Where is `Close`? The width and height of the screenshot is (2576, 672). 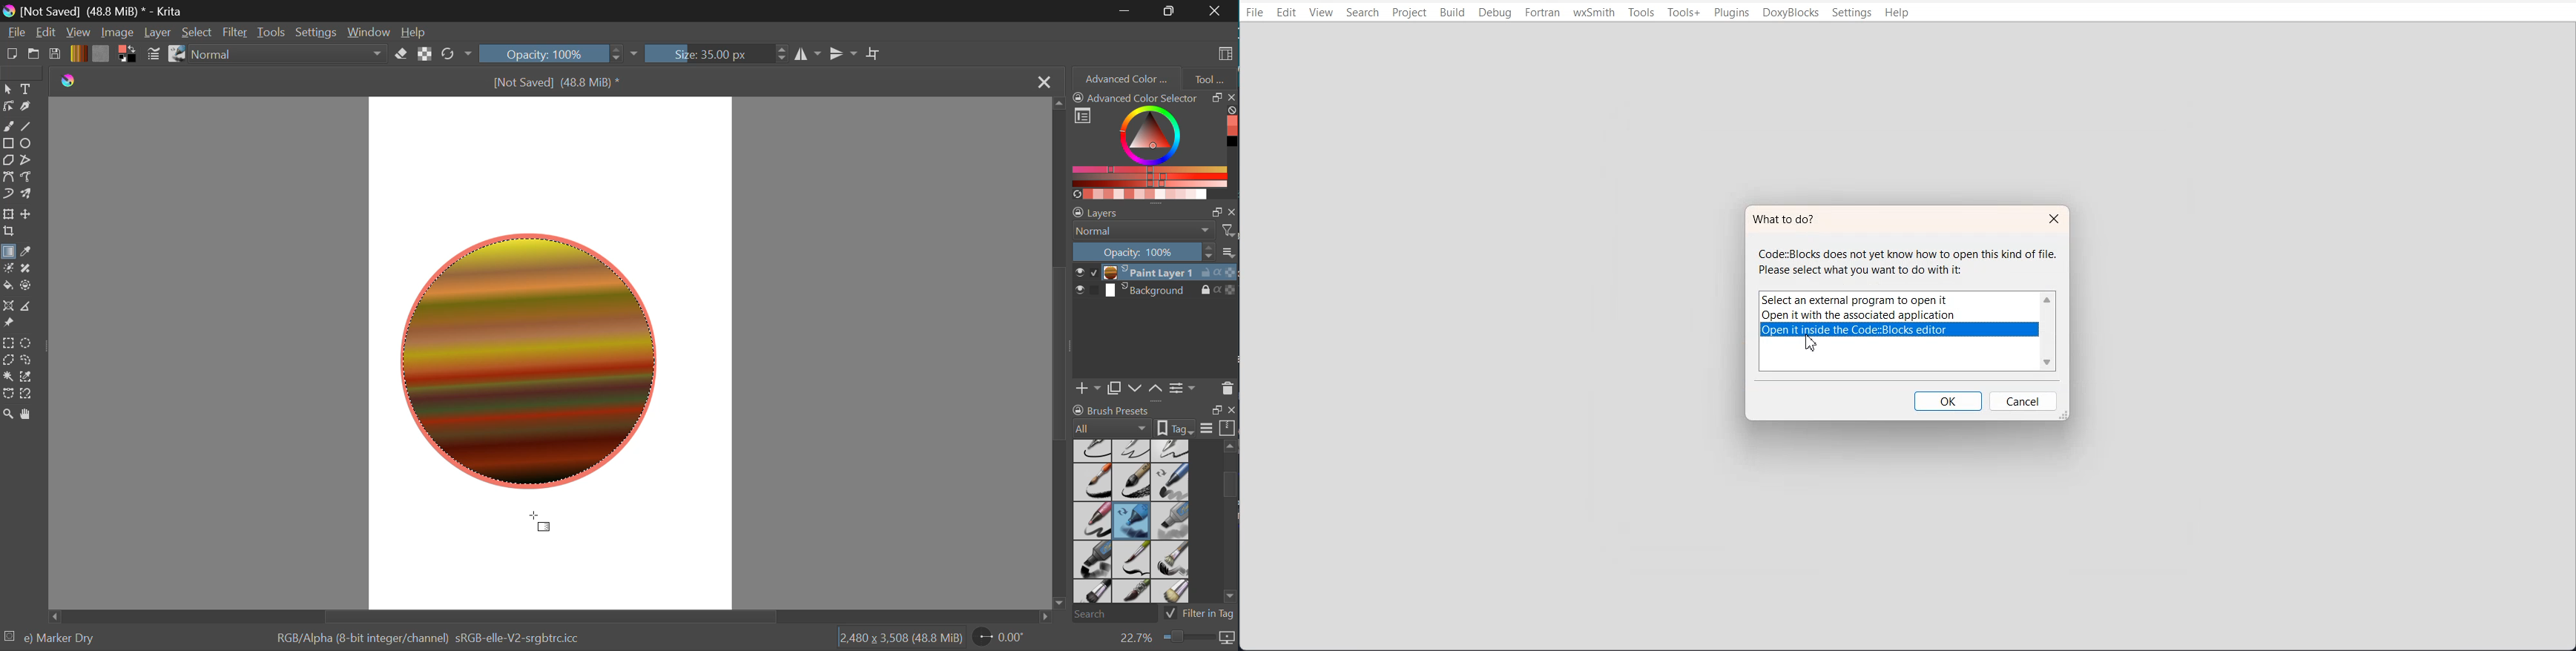 Close is located at coordinates (2055, 219).